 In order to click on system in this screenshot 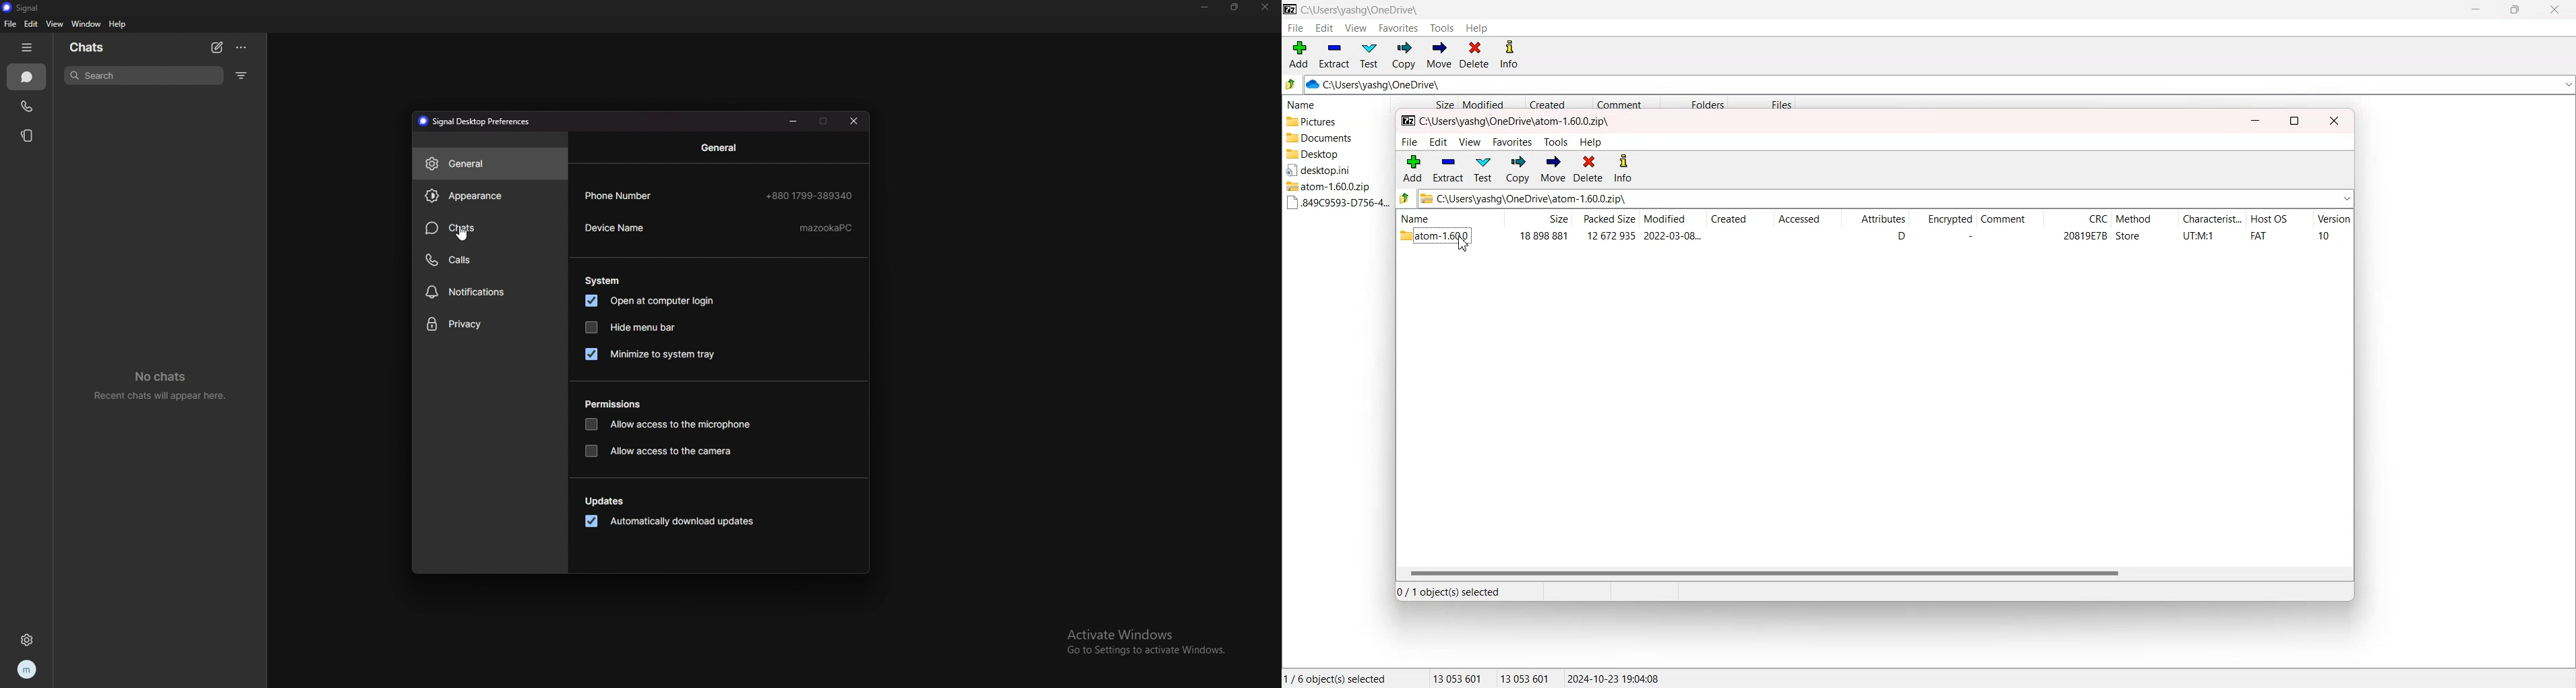, I will do `click(603, 281)`.